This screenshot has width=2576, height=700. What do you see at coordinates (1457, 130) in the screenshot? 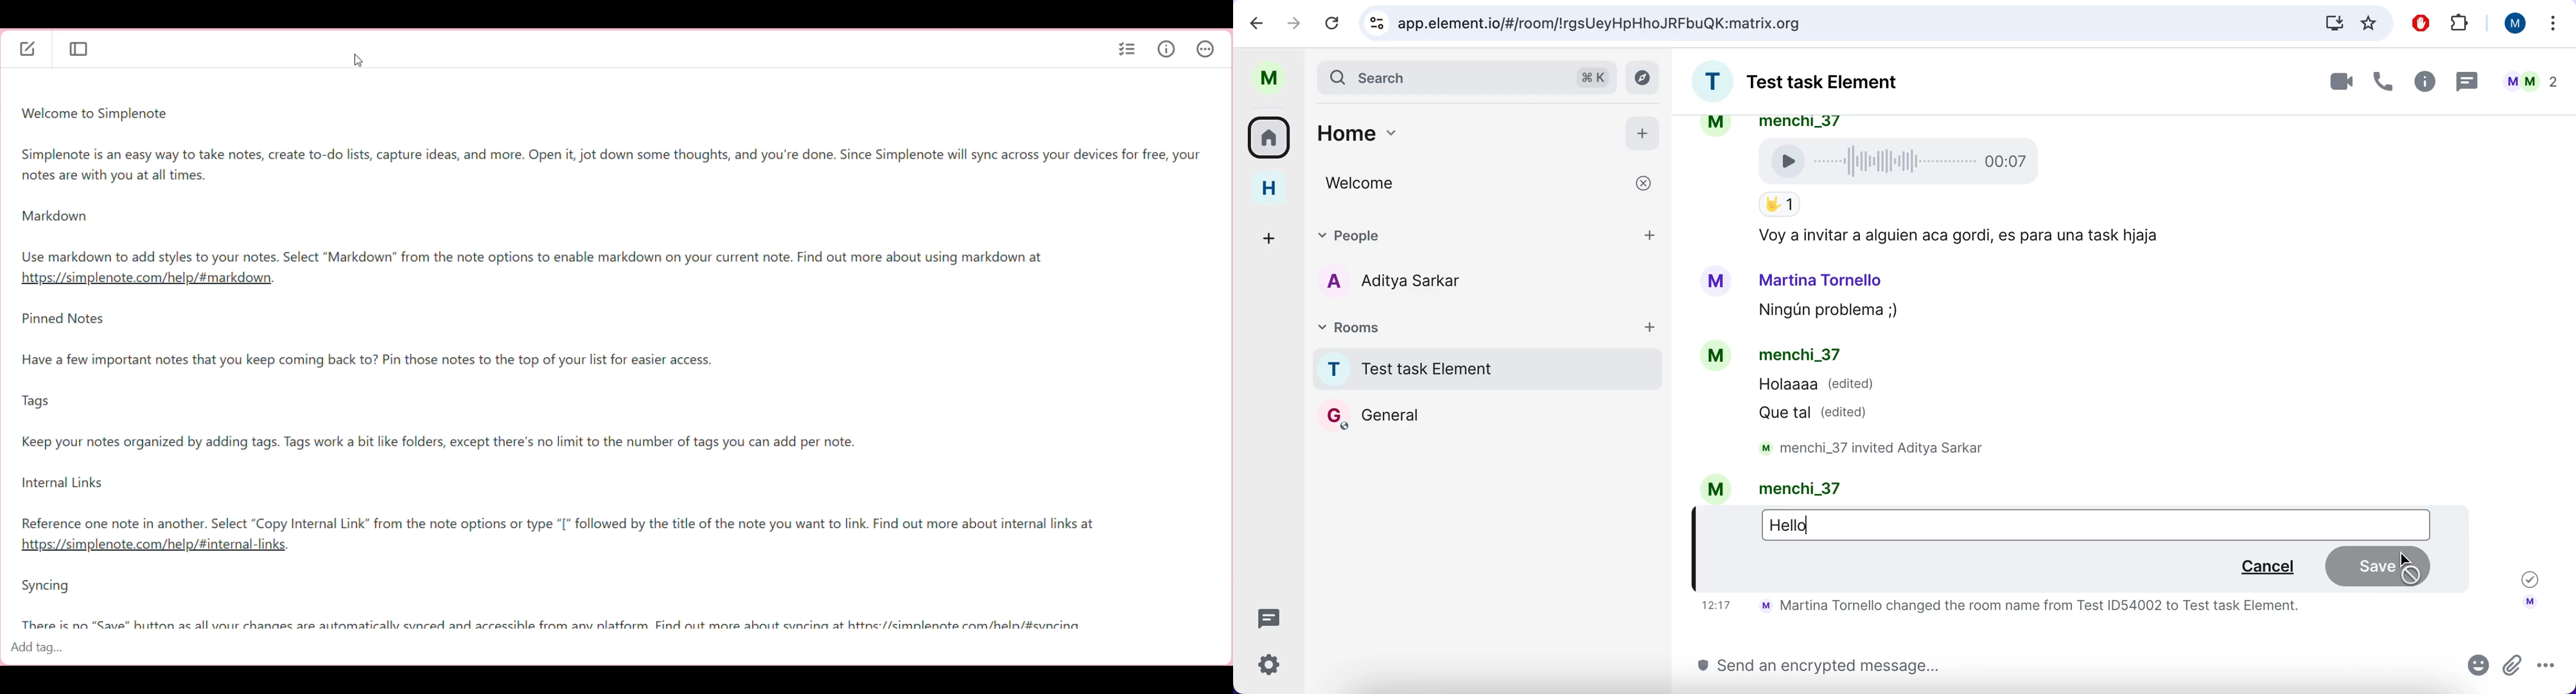
I see `home` at bounding box center [1457, 130].